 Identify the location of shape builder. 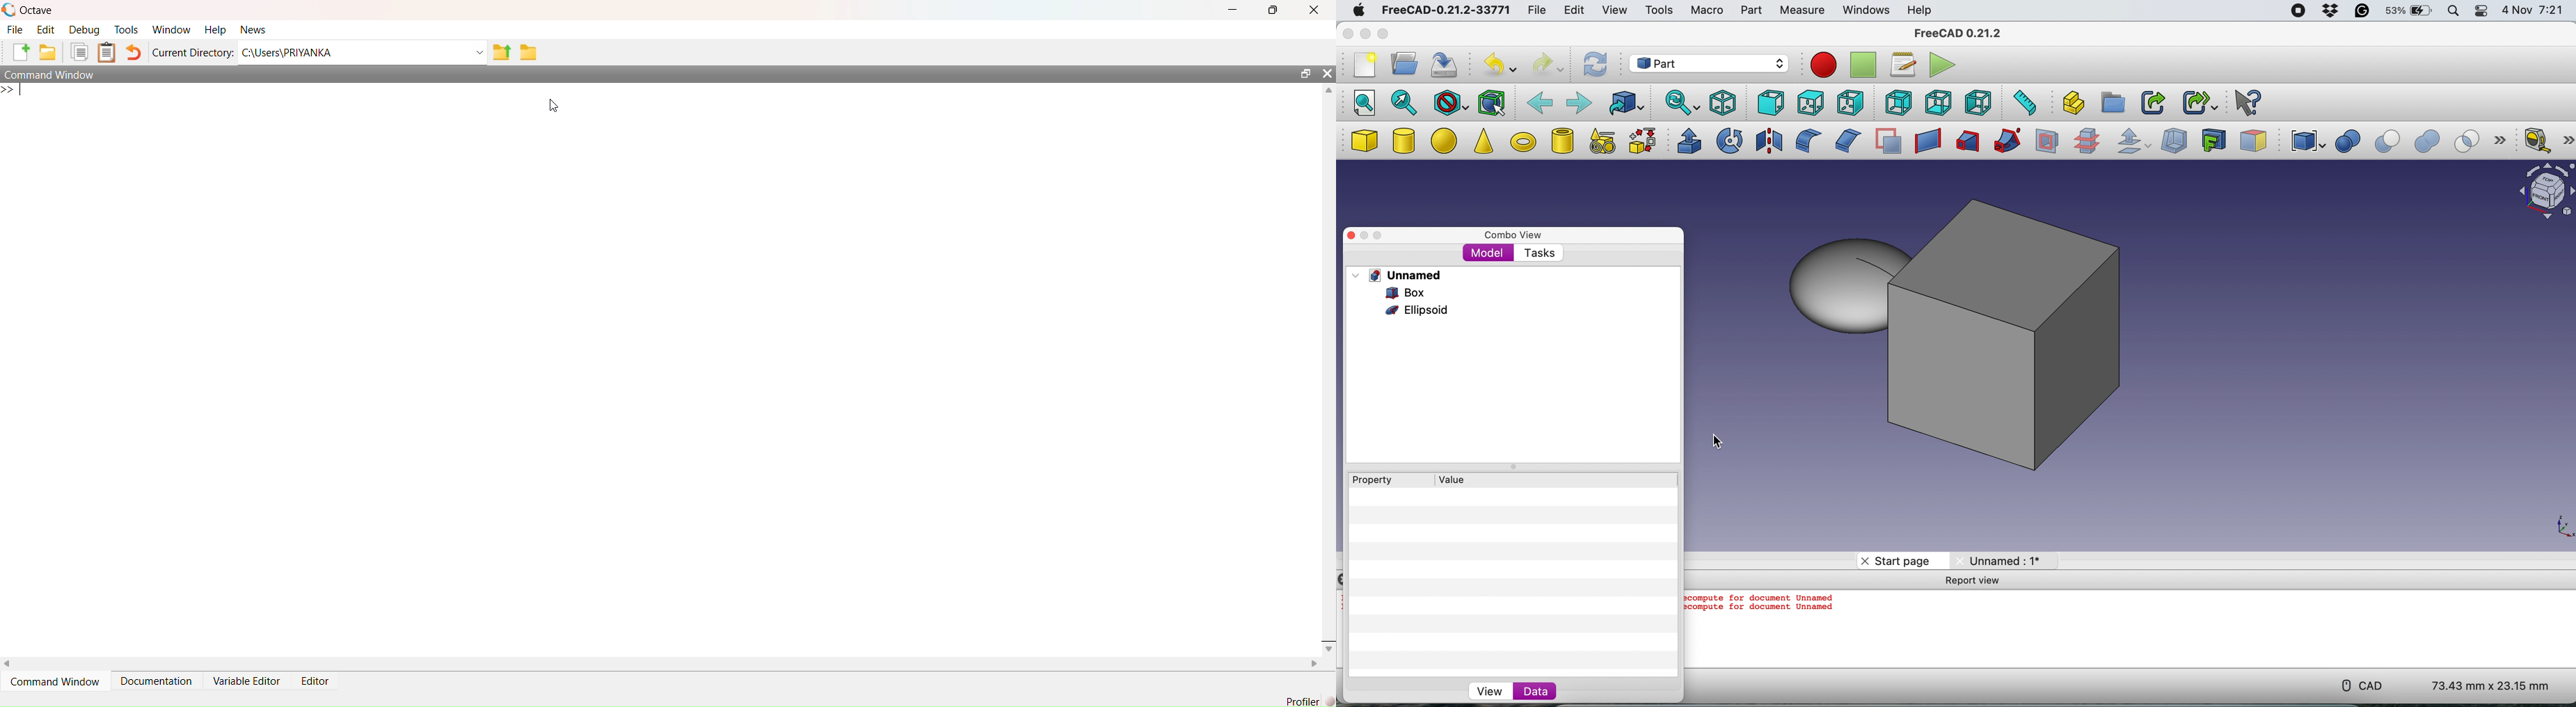
(1642, 140).